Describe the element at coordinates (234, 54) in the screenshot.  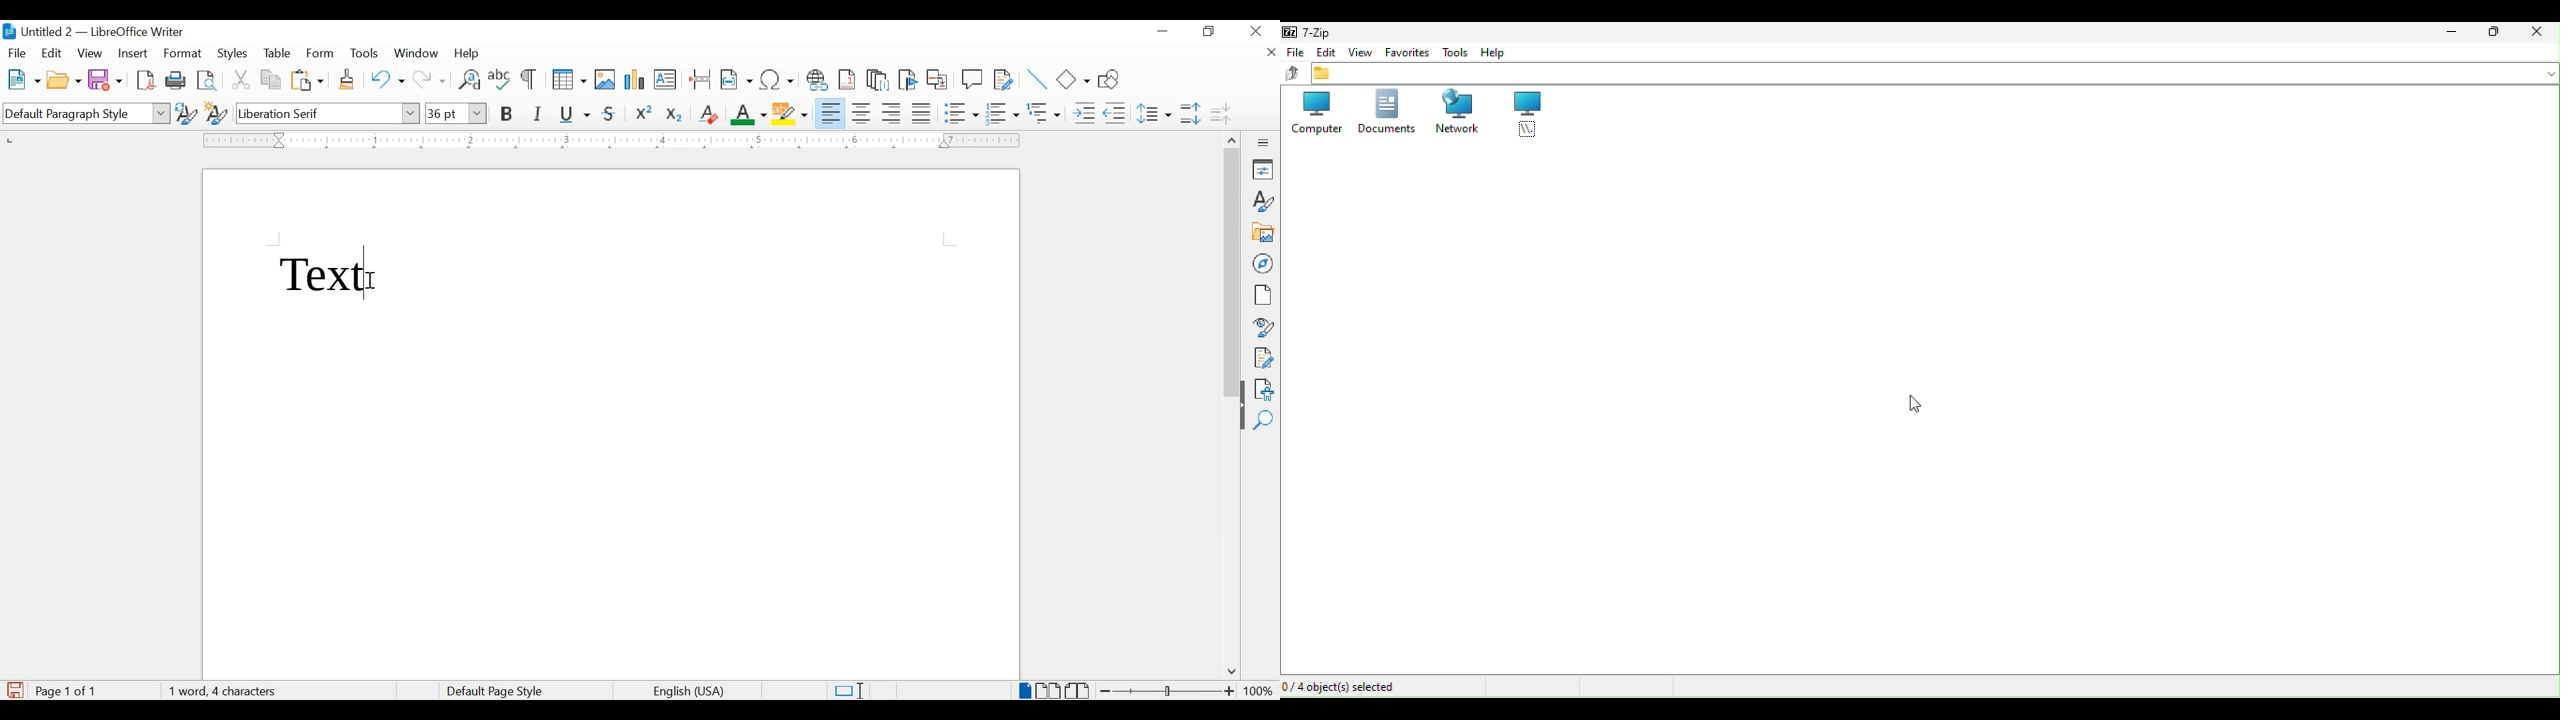
I see `styles` at that location.